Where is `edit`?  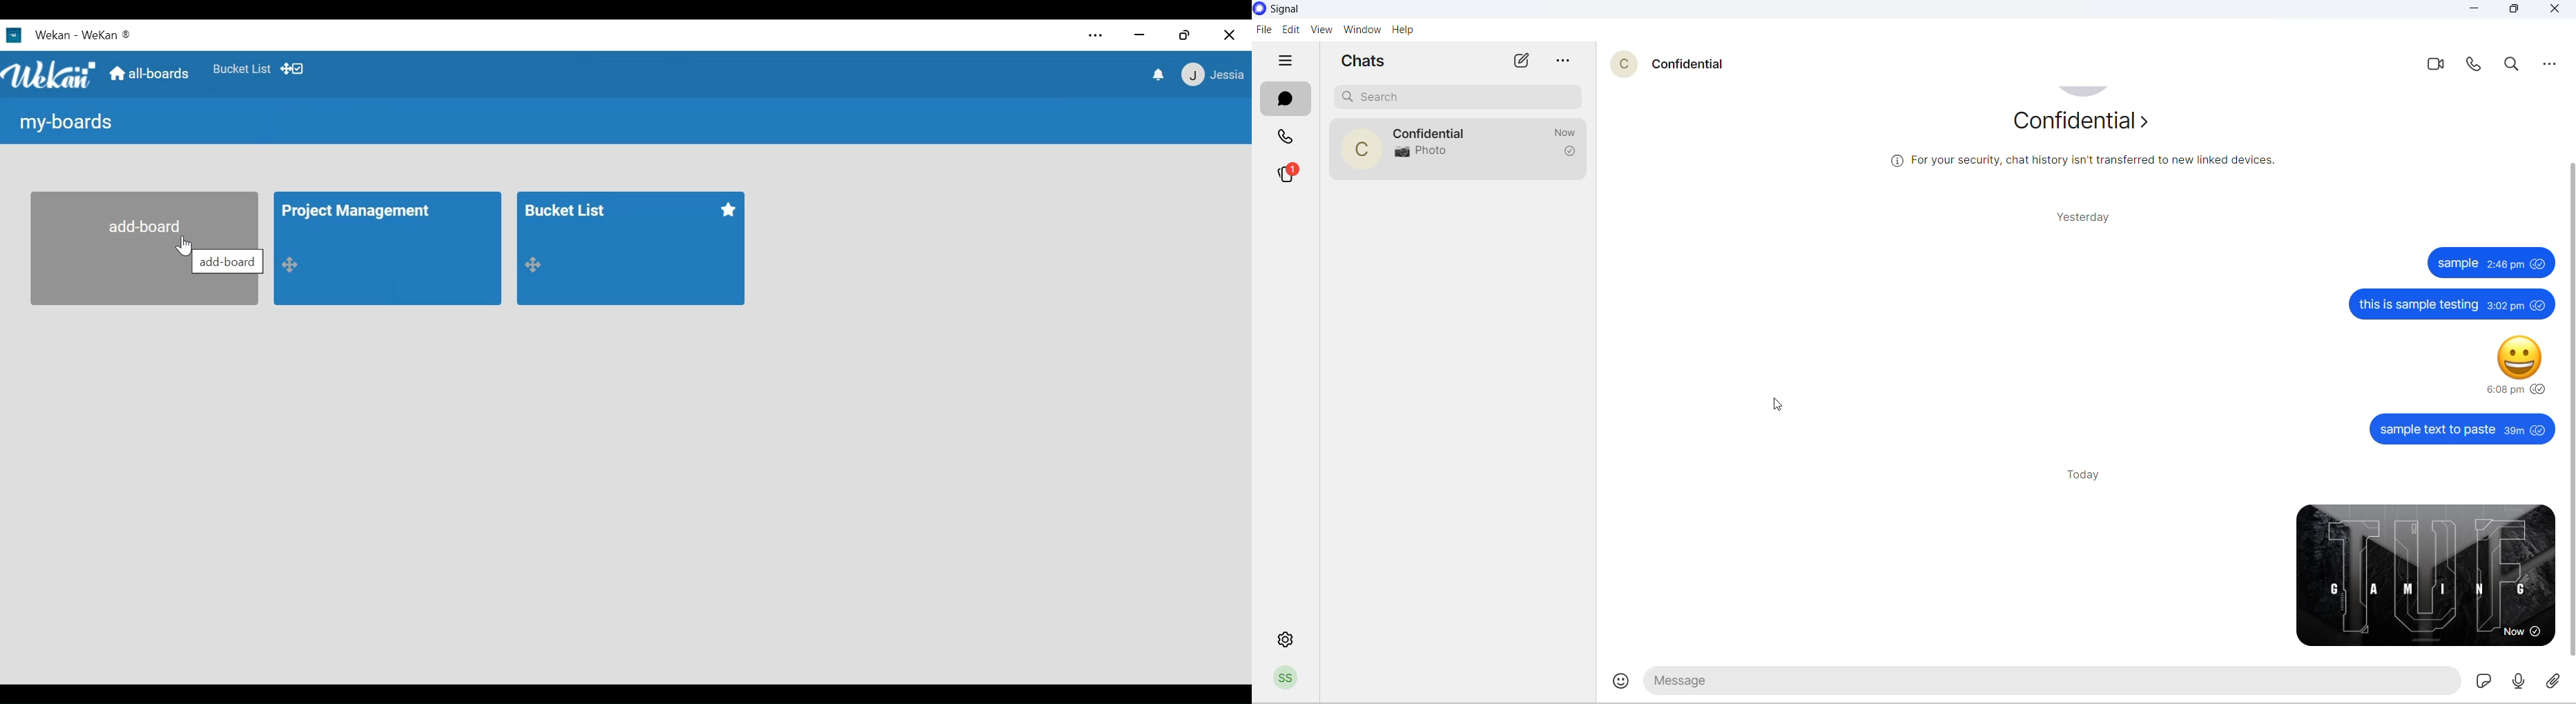
edit is located at coordinates (1288, 29).